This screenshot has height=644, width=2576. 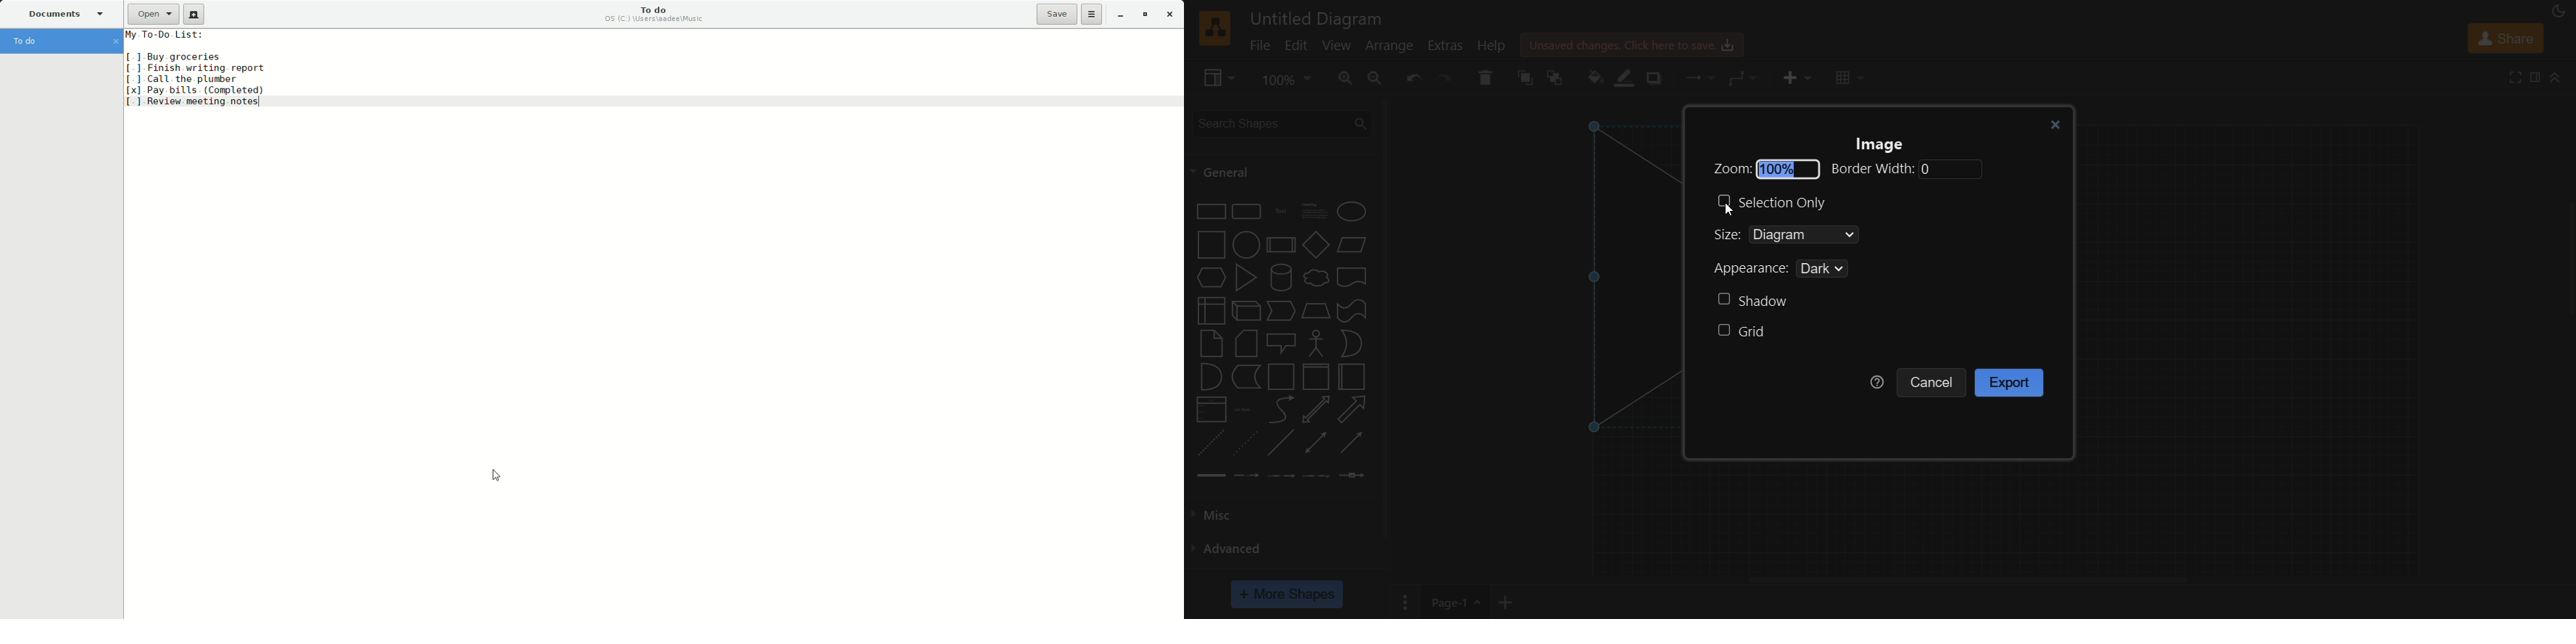 I want to click on Documents, so click(x=58, y=12).